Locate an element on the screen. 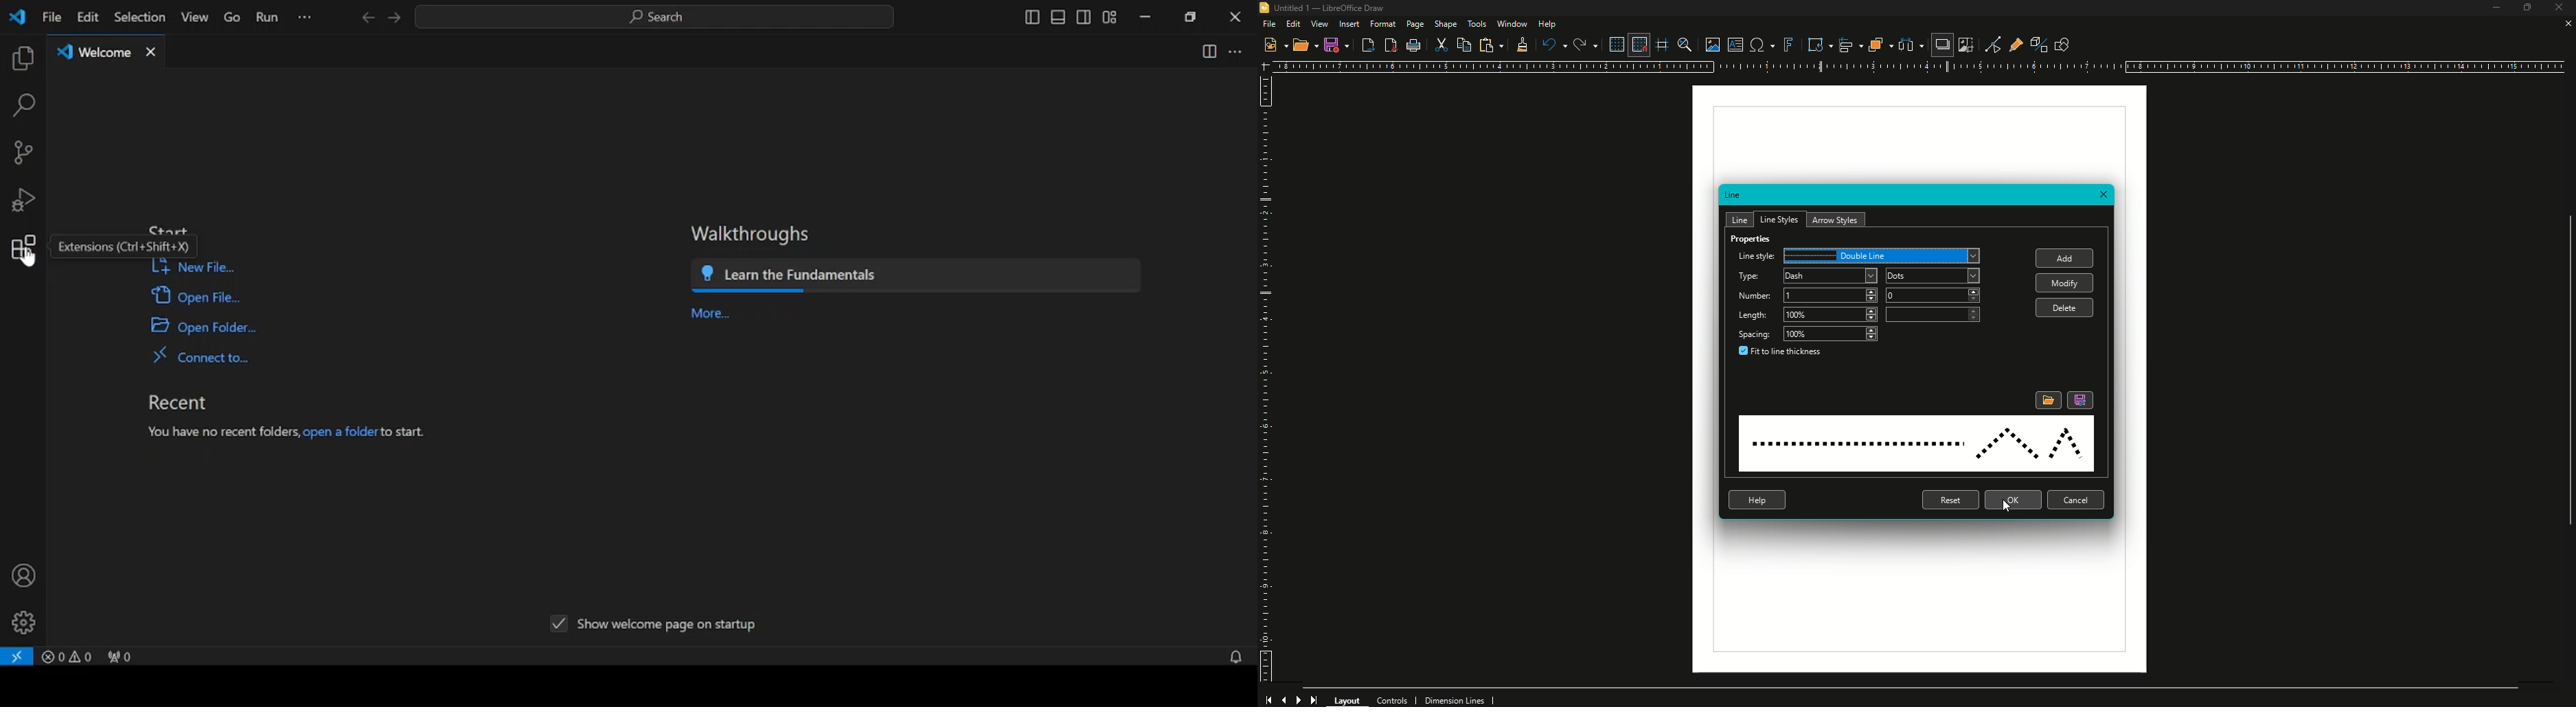  Controls is located at coordinates (1396, 699).